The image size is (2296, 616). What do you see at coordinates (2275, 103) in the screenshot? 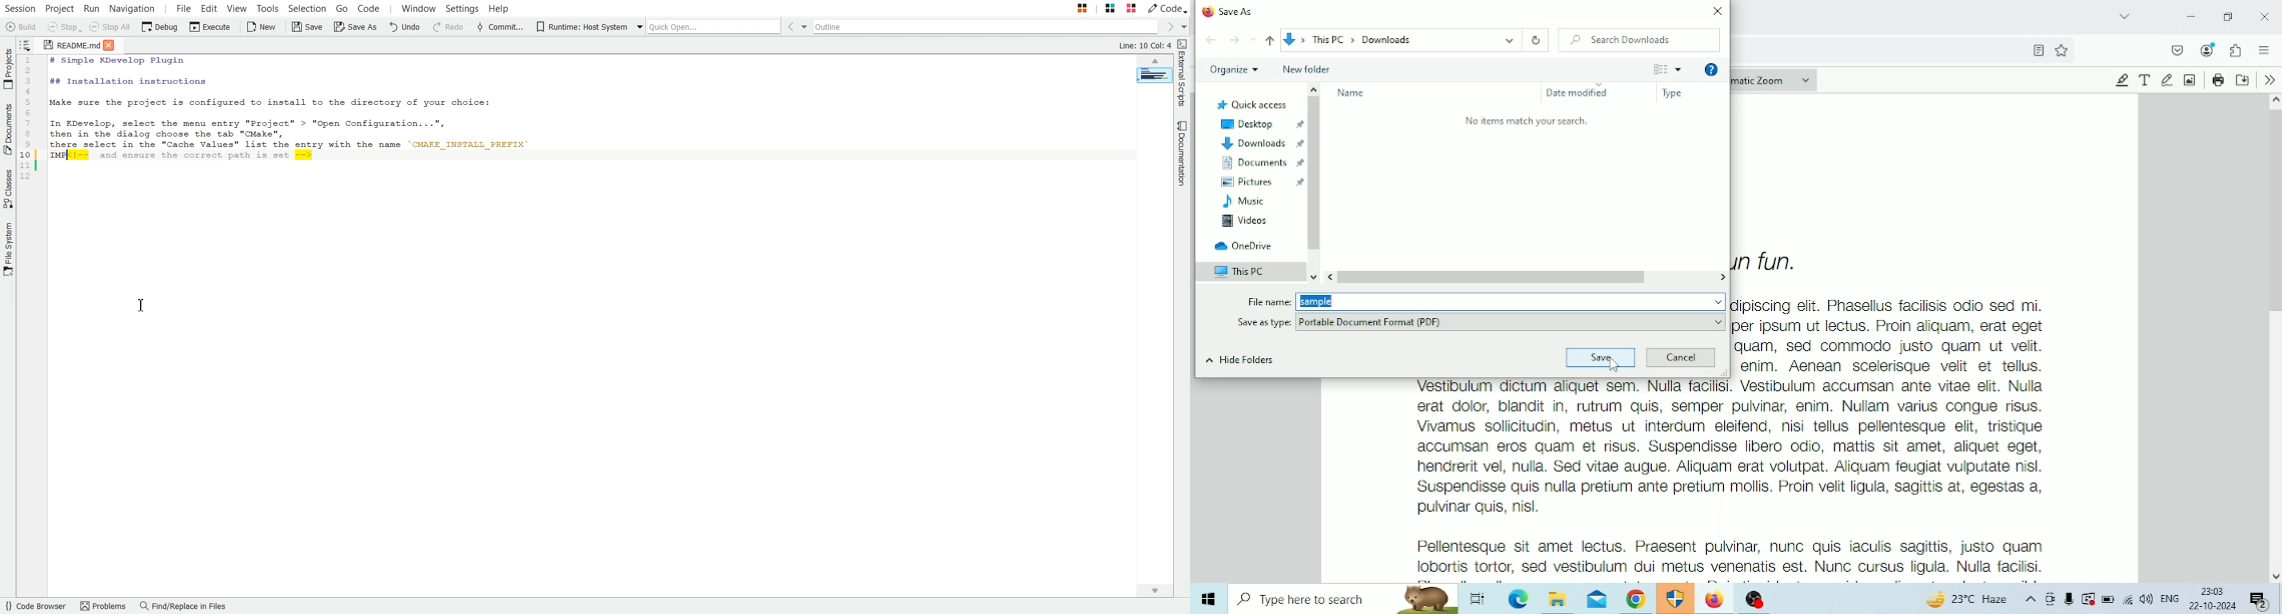
I see `Scroll up` at bounding box center [2275, 103].